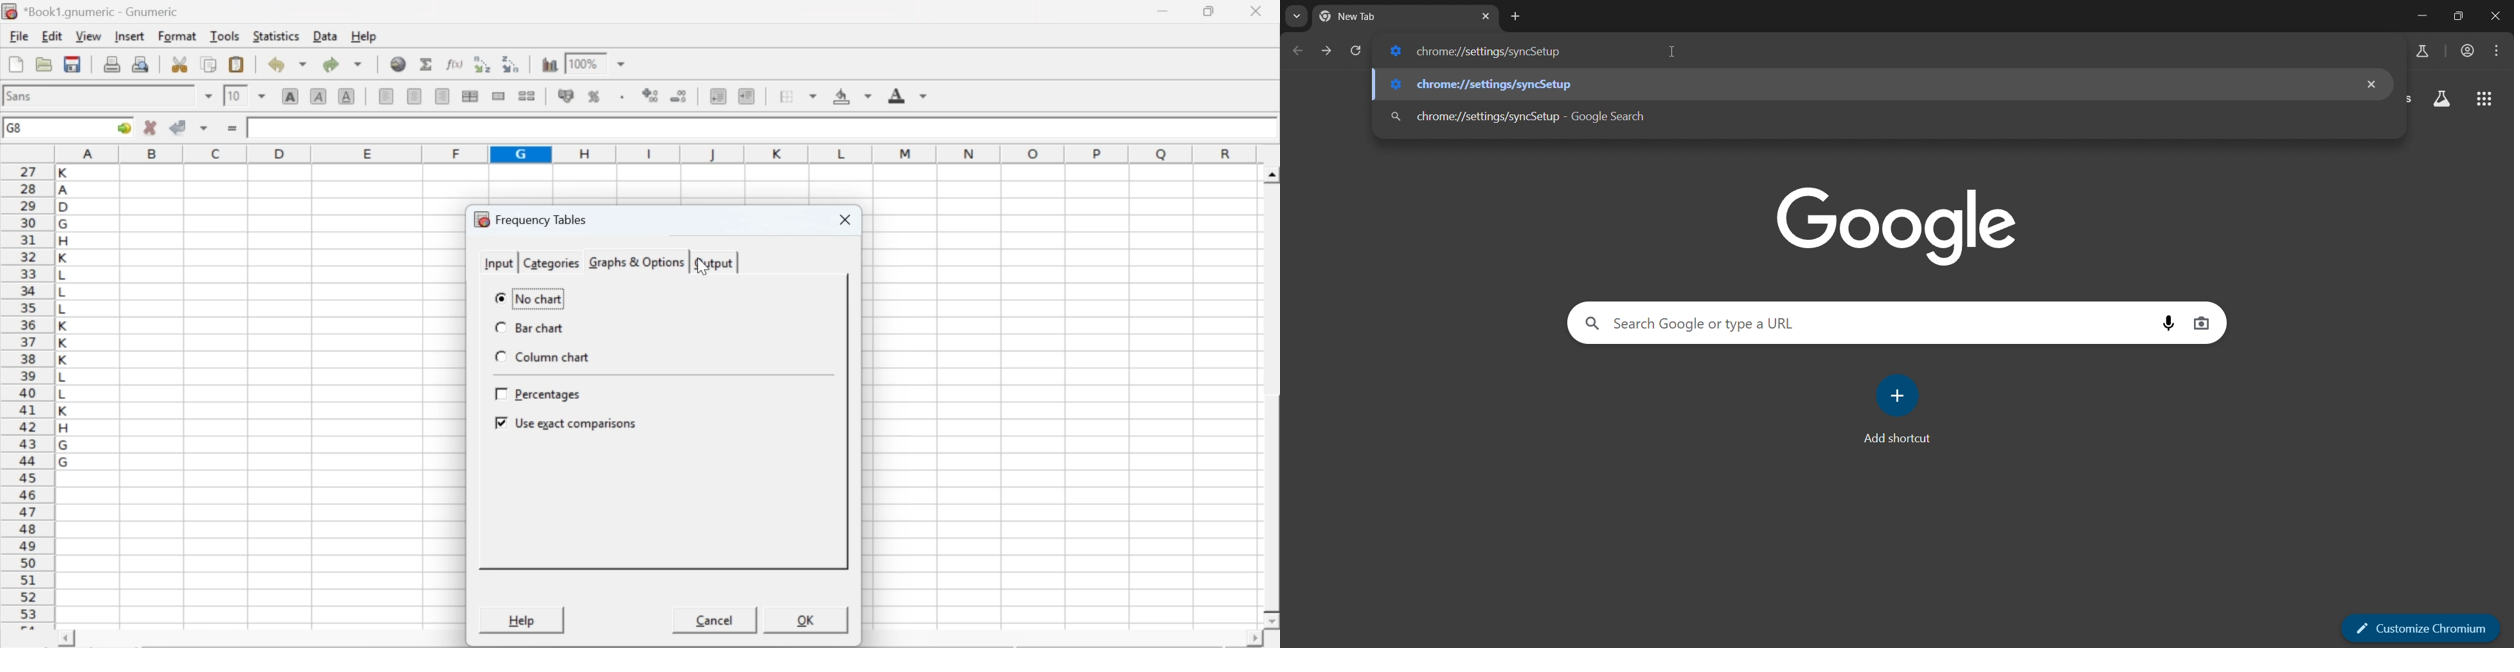 This screenshot has height=672, width=2520. I want to click on foreground, so click(908, 95).